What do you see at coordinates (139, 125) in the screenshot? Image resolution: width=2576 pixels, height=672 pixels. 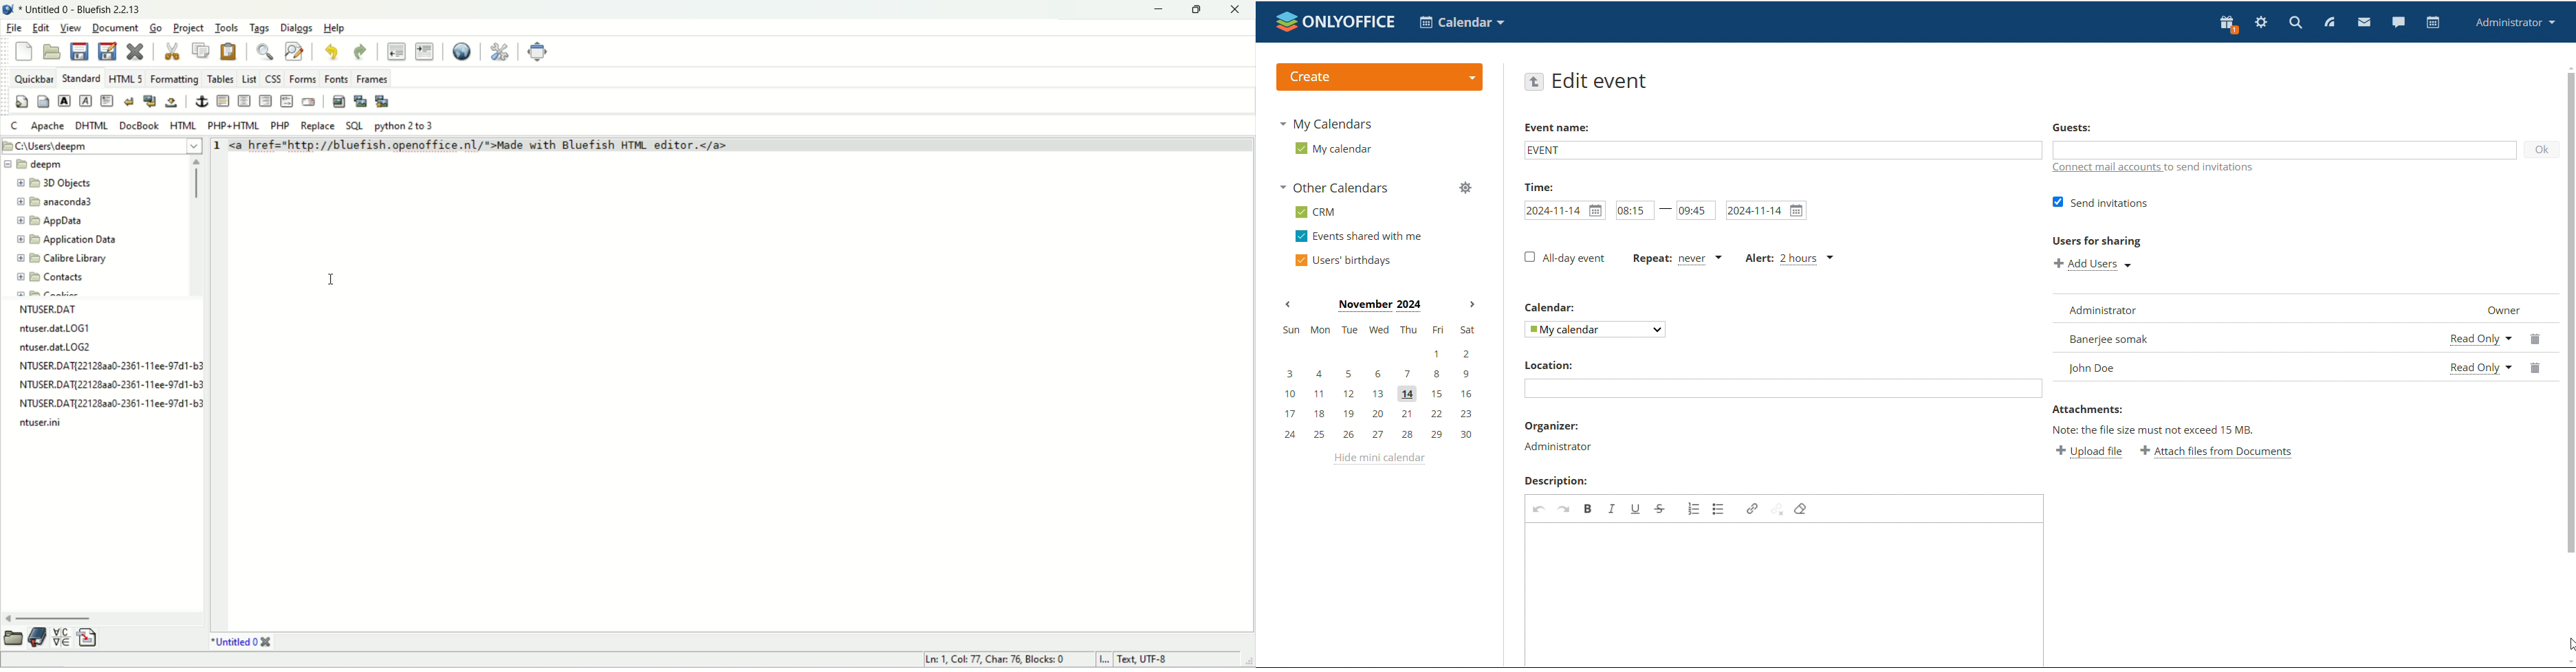 I see `Docbook` at bounding box center [139, 125].